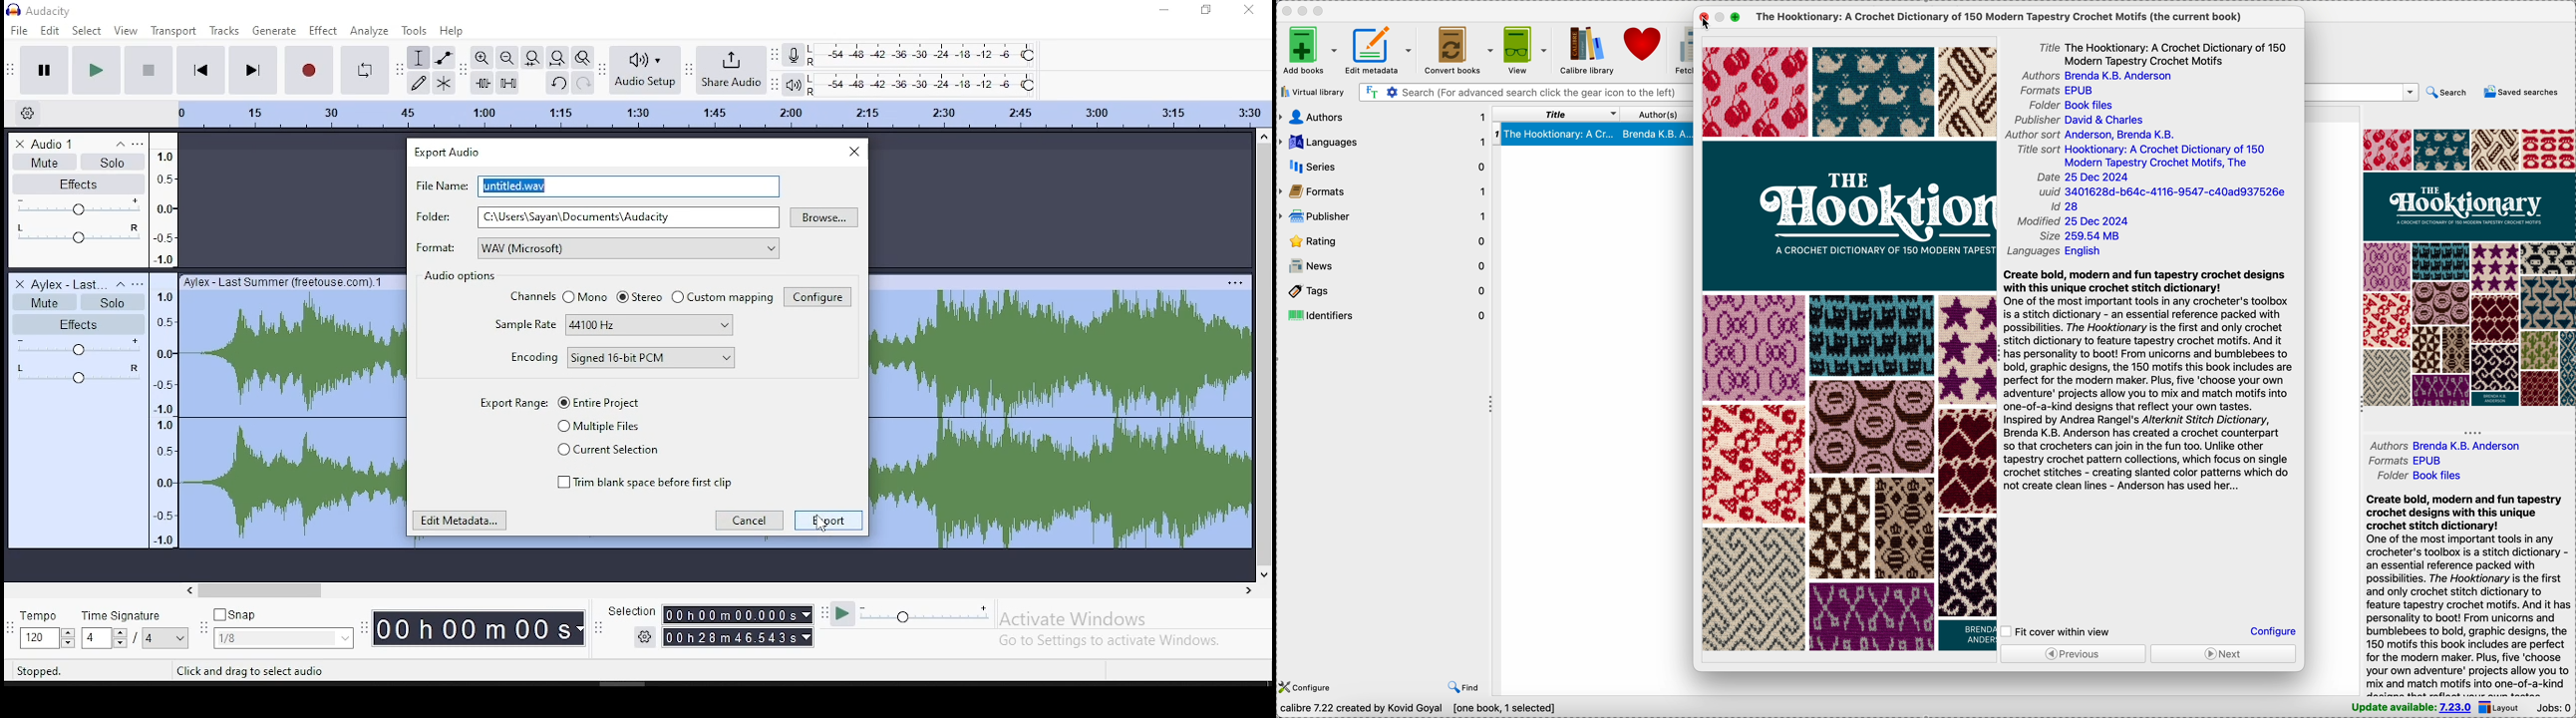 The height and width of the screenshot is (728, 2576). I want to click on folder, so click(597, 216).